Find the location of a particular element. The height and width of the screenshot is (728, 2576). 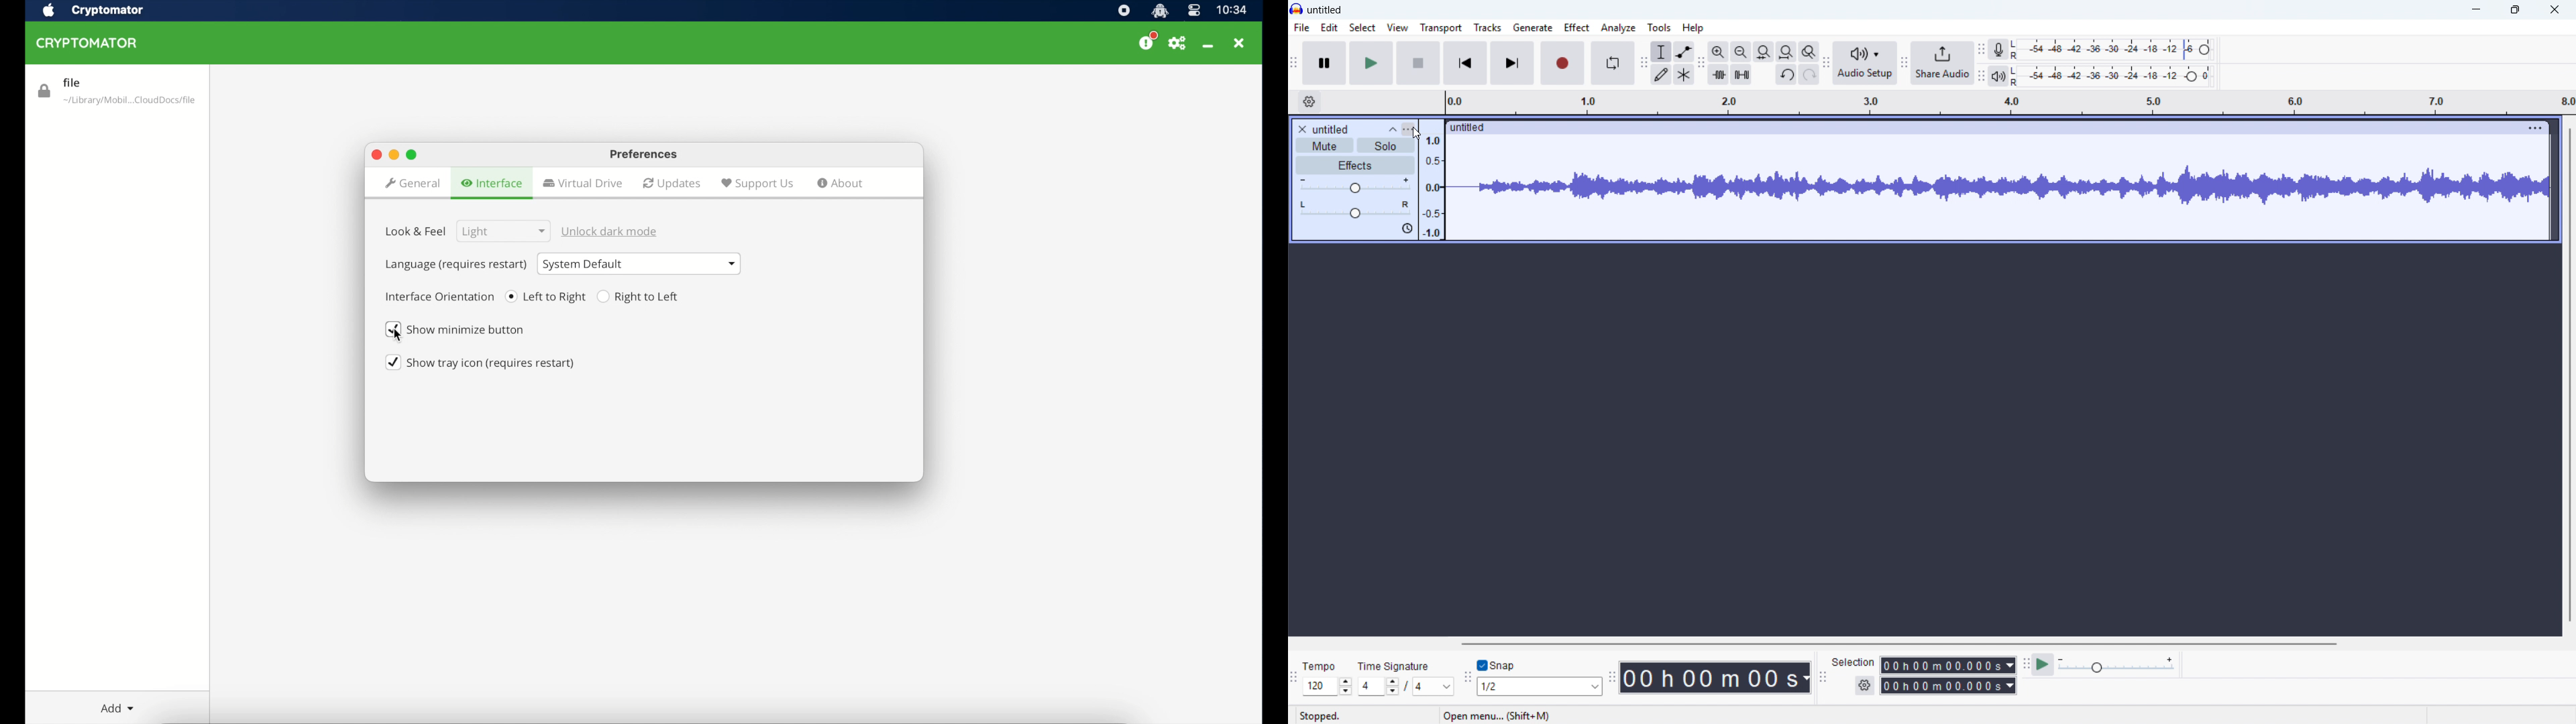

dropdown is located at coordinates (639, 263).